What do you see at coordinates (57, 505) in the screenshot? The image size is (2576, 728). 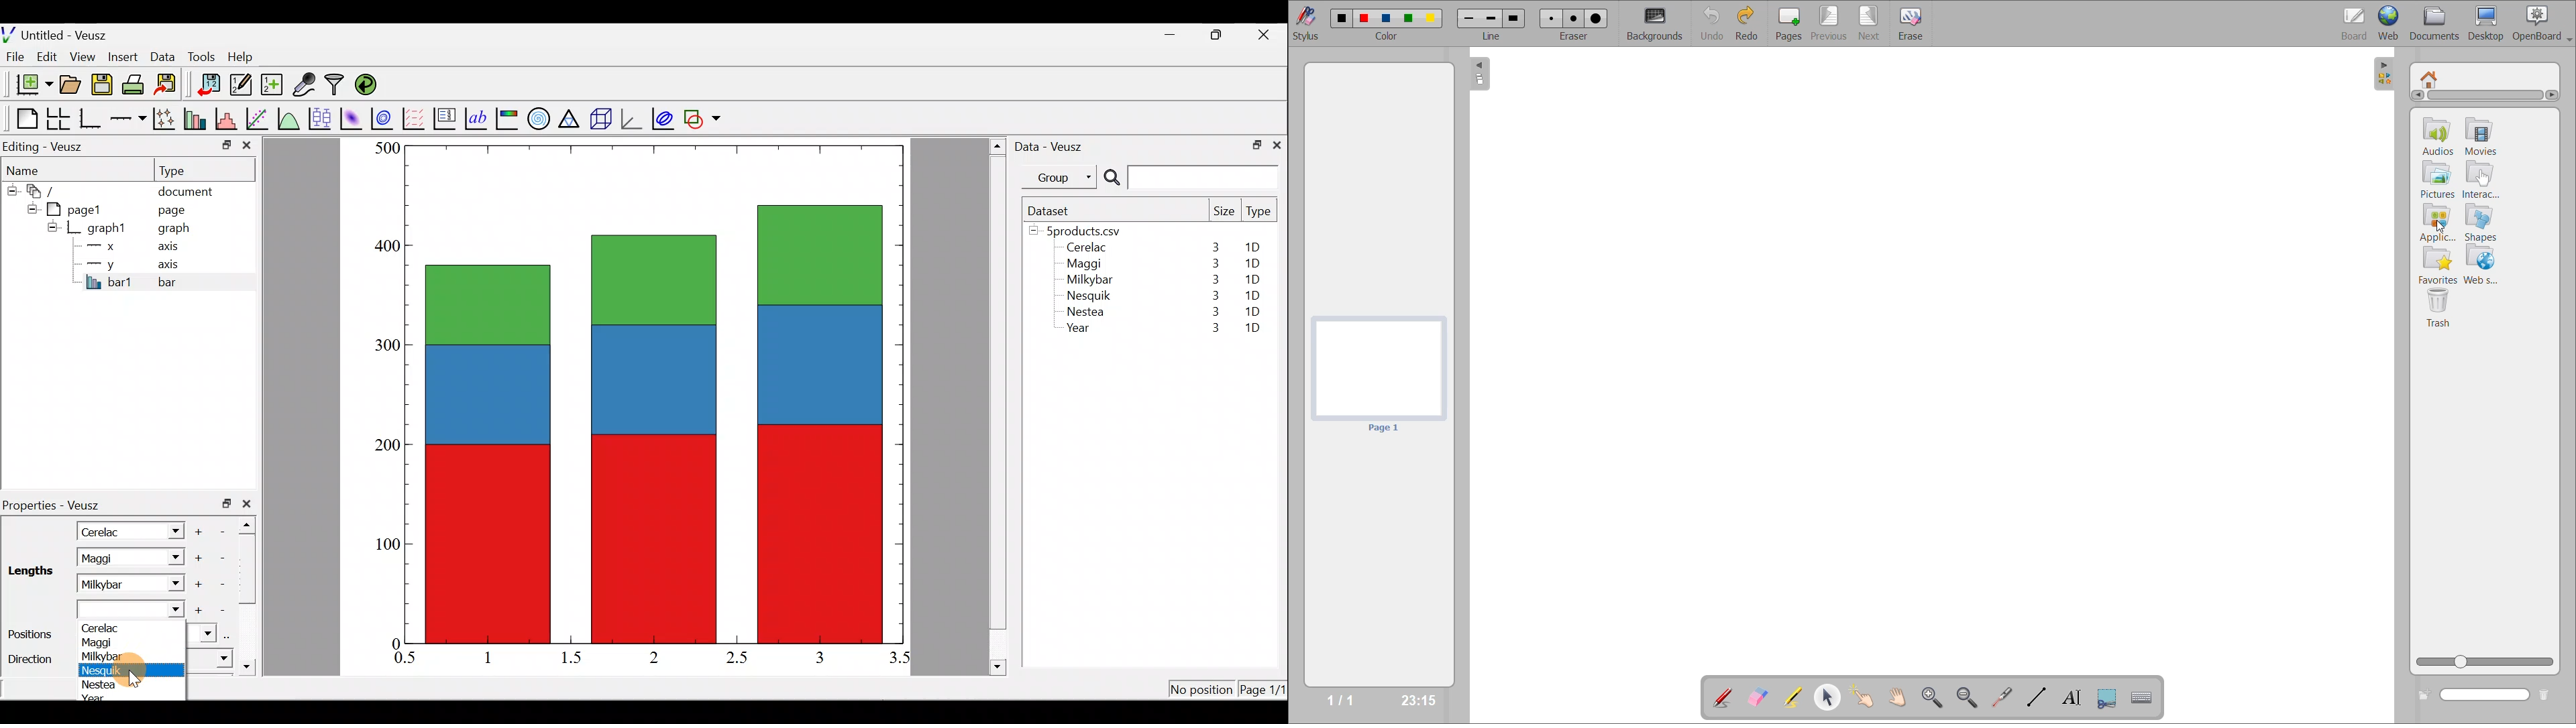 I see `Properties - Veusz` at bounding box center [57, 505].